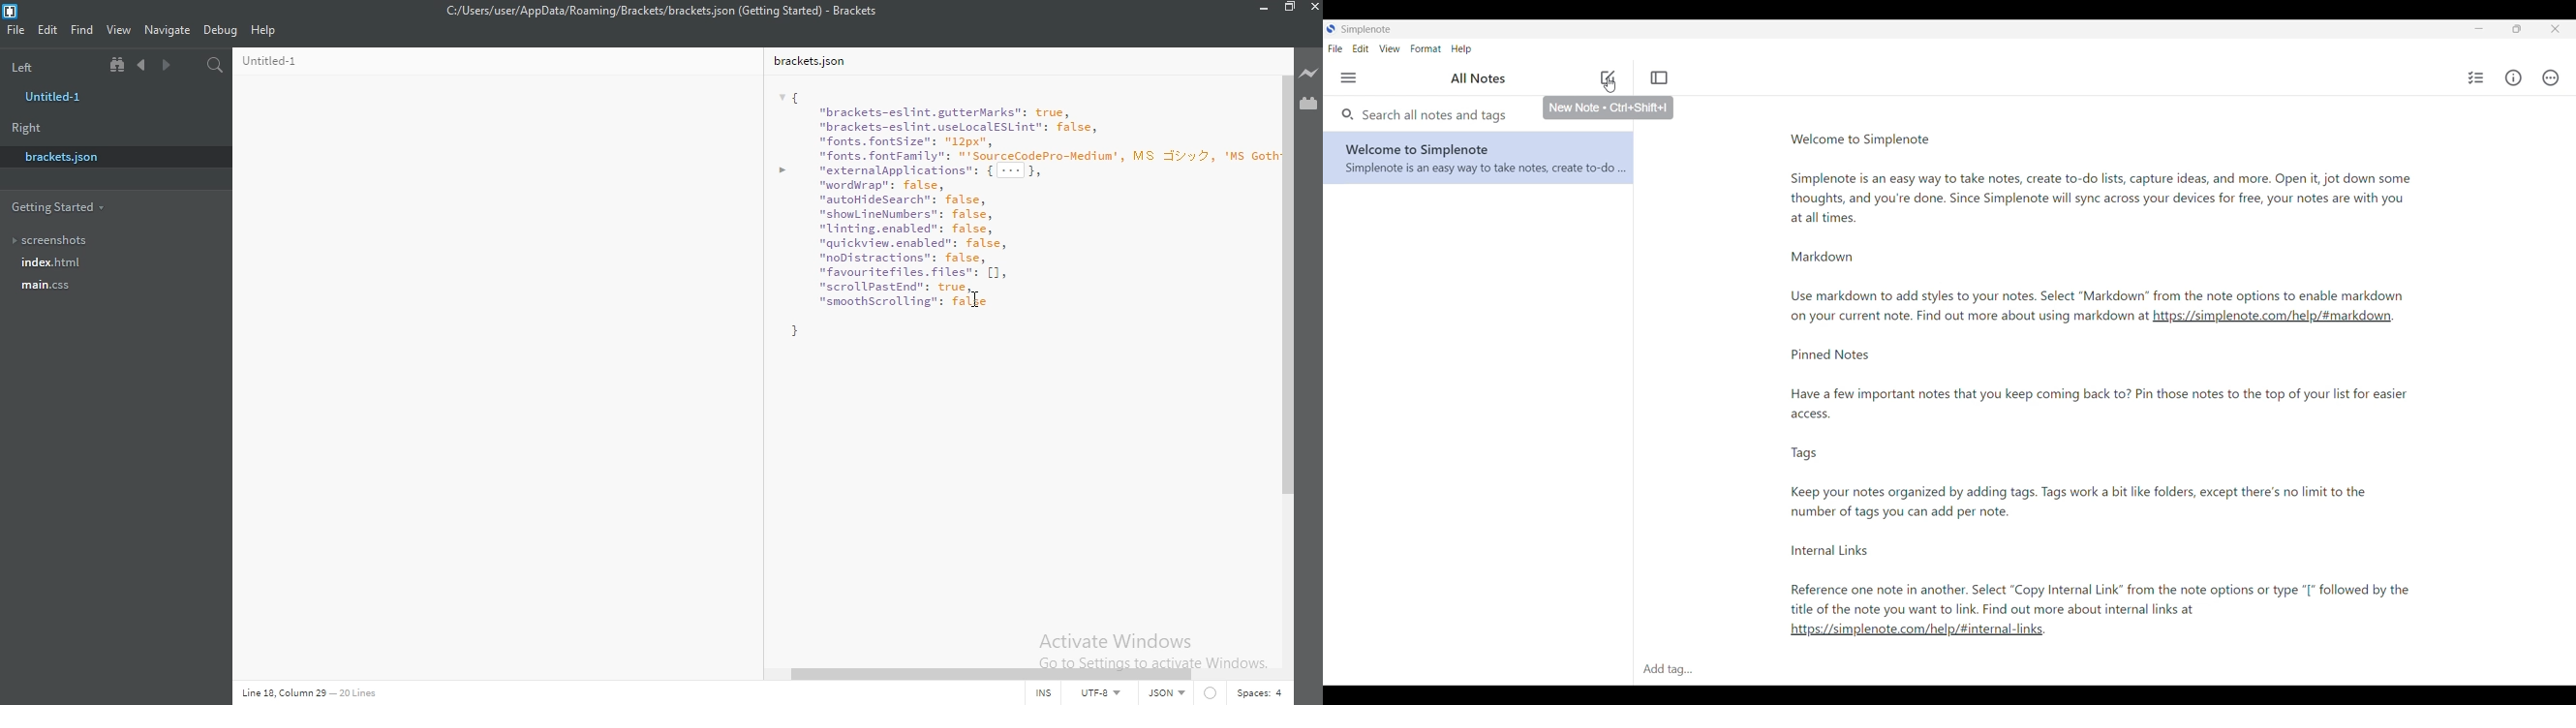  Describe the element at coordinates (1314, 7) in the screenshot. I see `close` at that location.